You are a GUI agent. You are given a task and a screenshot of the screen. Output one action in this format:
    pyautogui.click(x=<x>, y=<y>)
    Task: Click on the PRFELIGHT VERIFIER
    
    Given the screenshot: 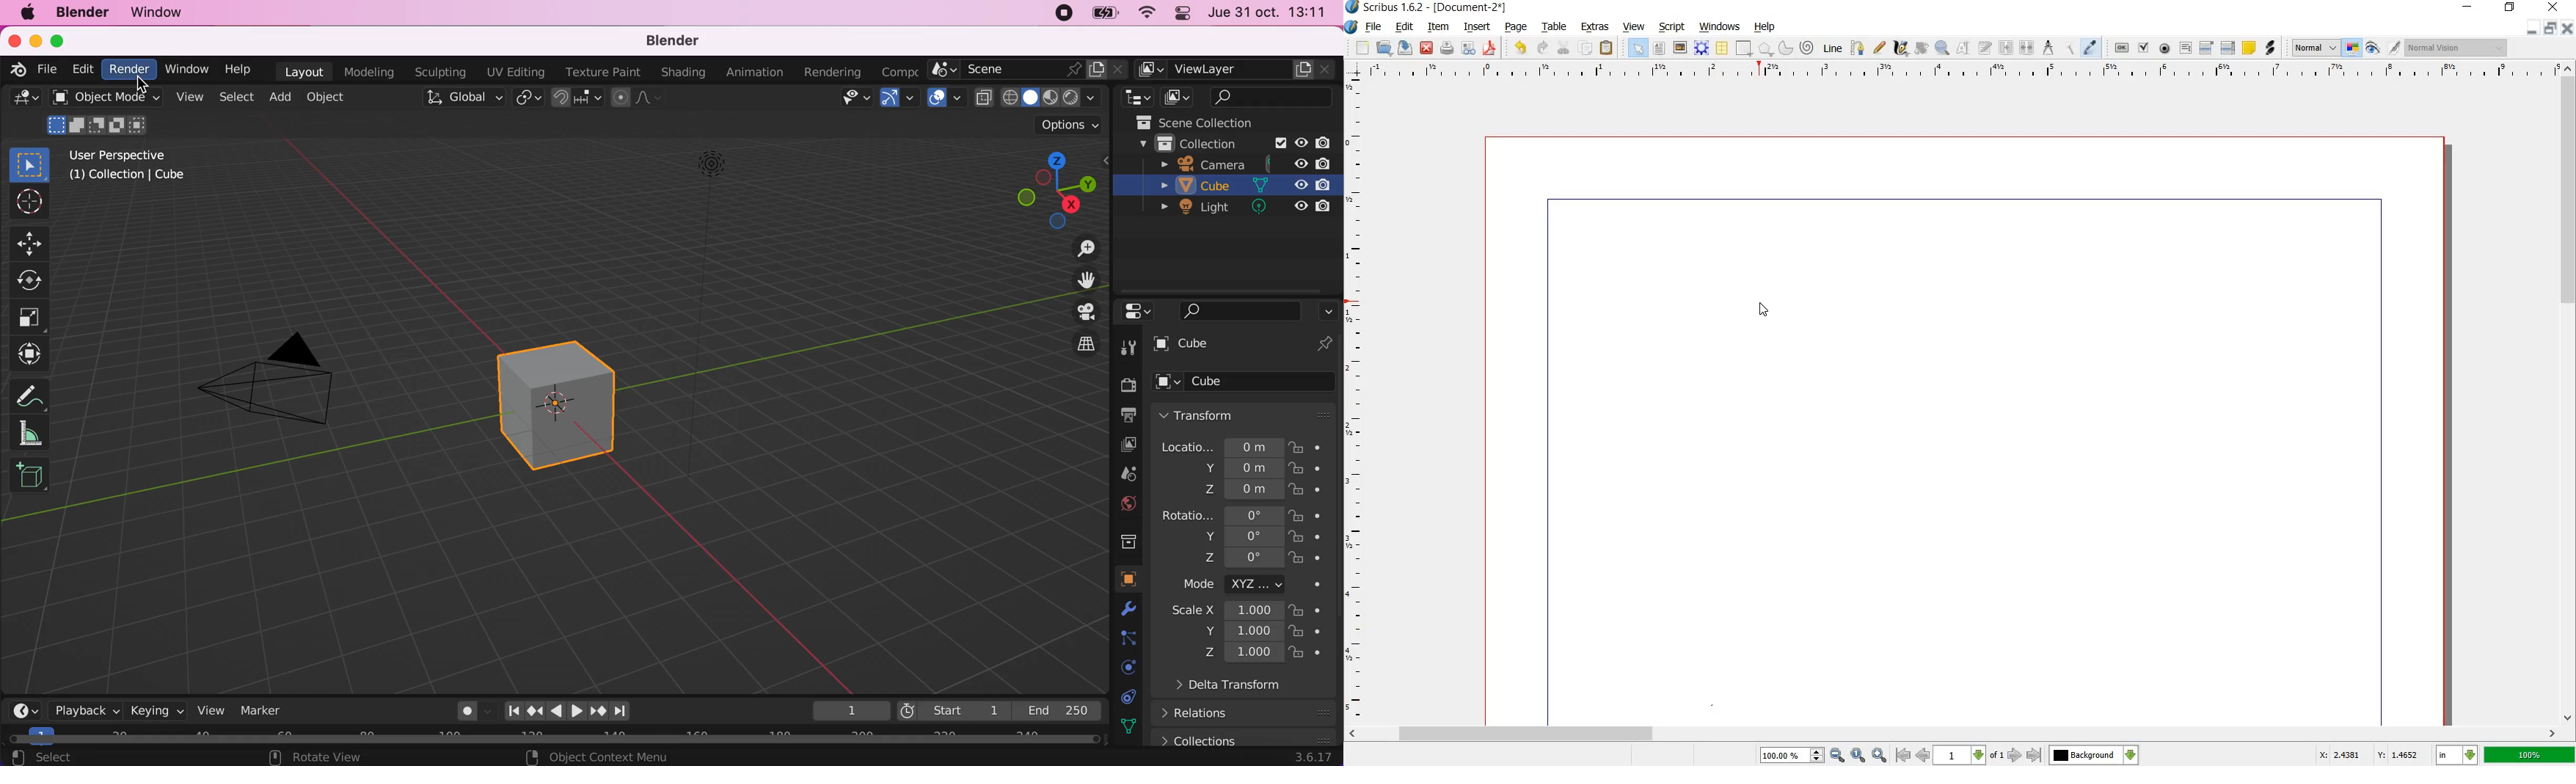 What is the action you would take?
    pyautogui.click(x=1468, y=49)
    